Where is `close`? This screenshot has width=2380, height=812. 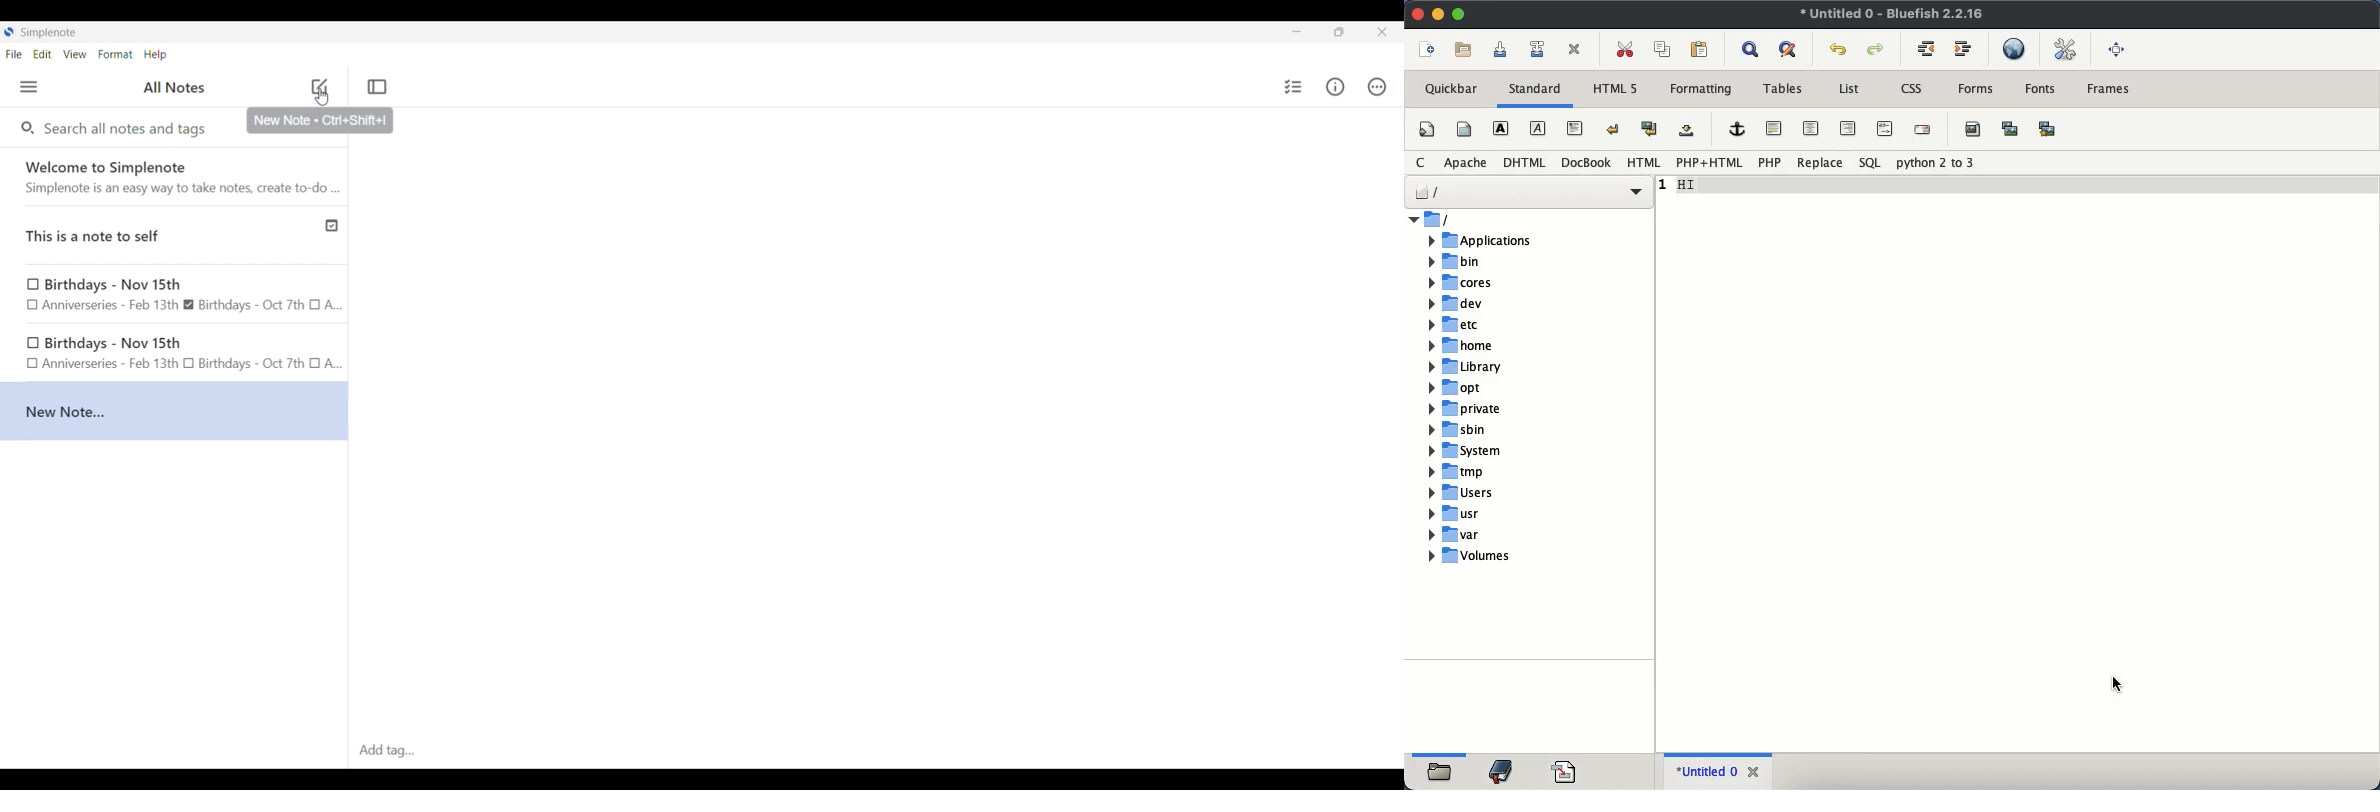 close is located at coordinates (1418, 13).